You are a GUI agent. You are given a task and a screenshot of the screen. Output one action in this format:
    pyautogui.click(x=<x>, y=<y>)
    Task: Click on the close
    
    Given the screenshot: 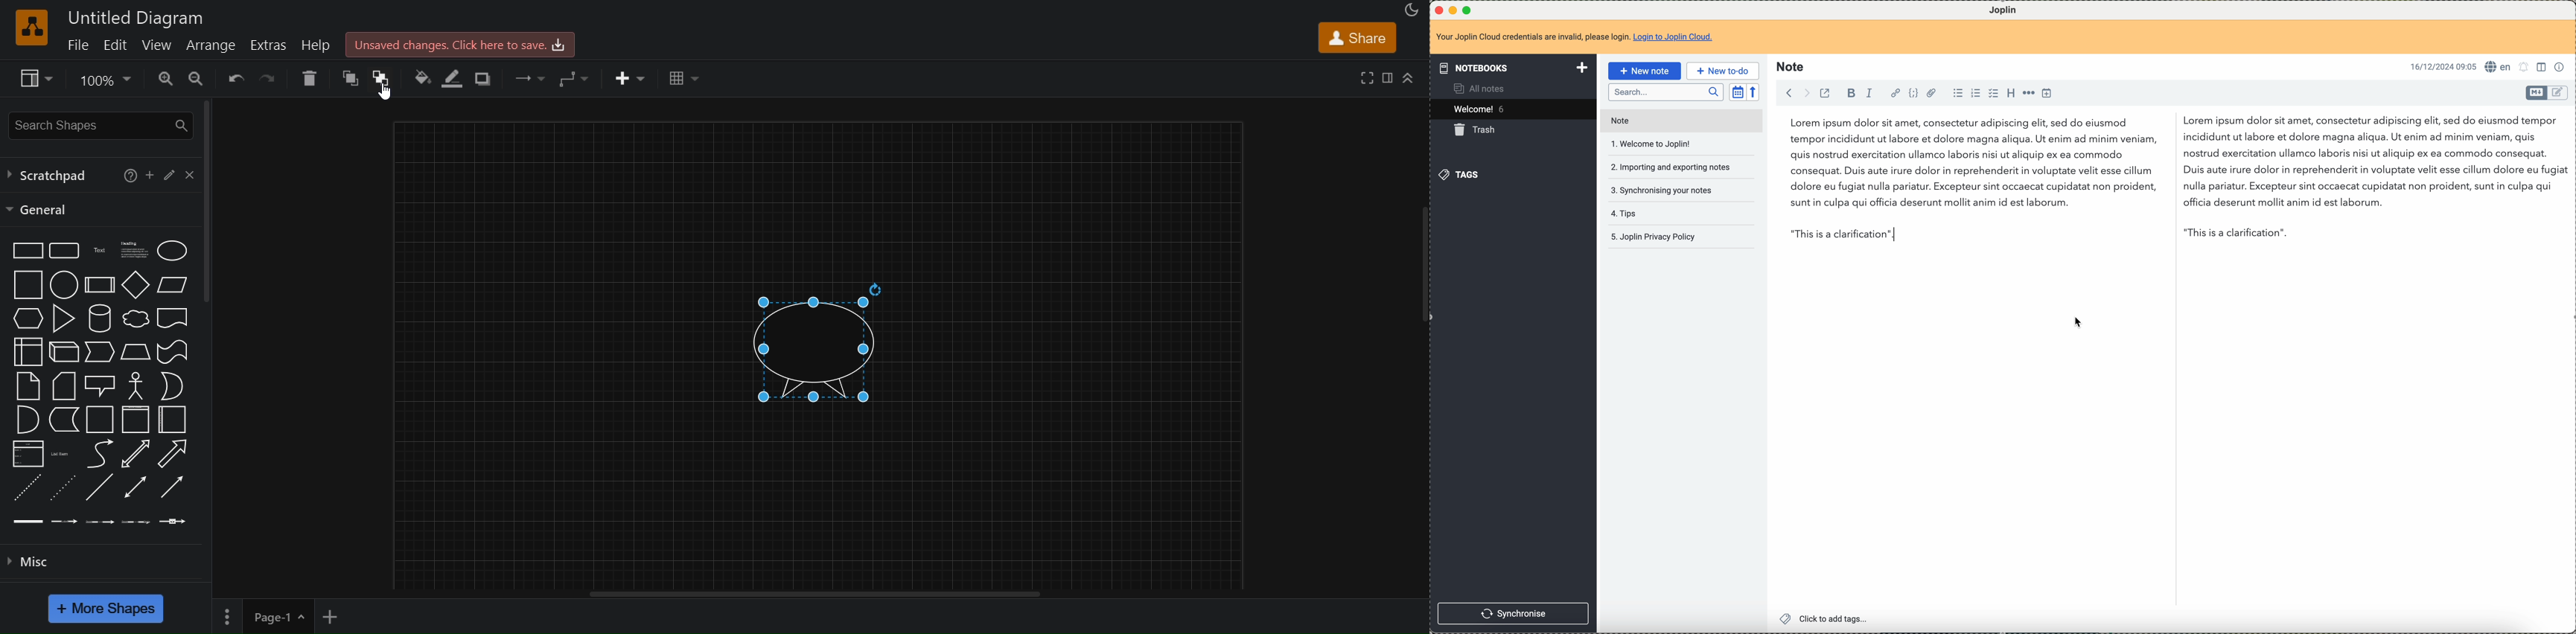 What is the action you would take?
    pyautogui.click(x=193, y=173)
    